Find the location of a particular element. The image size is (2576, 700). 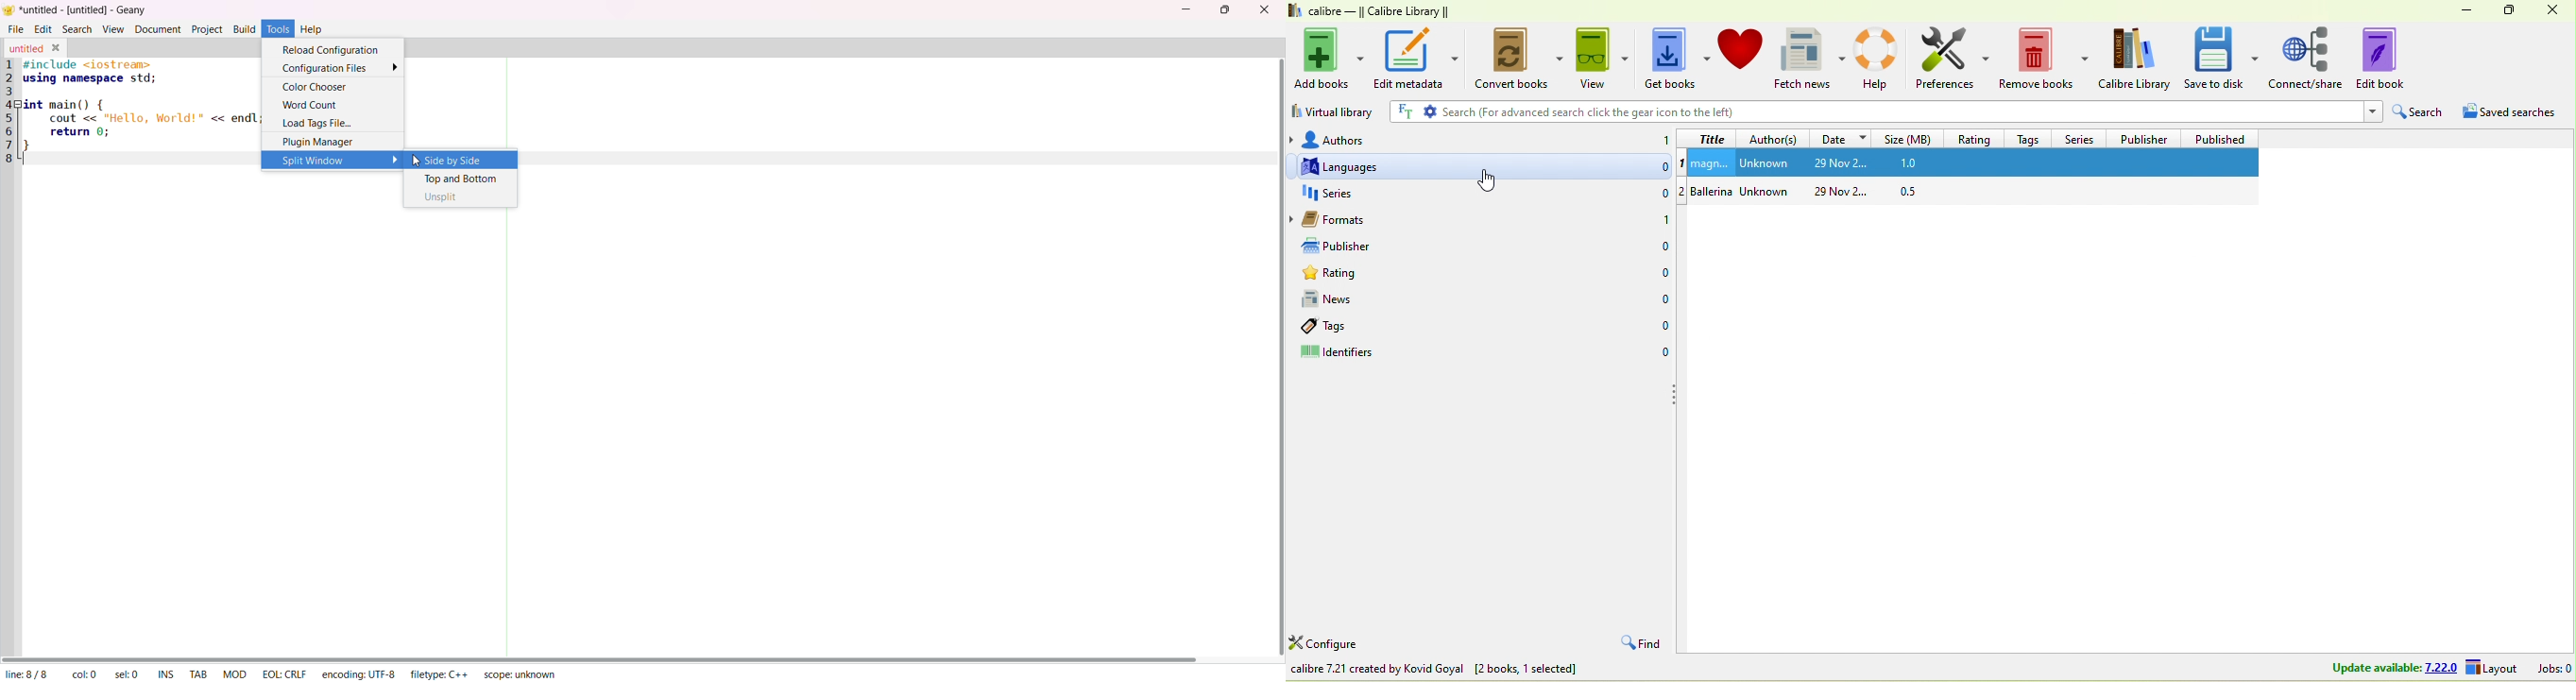

rating is located at coordinates (1367, 274).